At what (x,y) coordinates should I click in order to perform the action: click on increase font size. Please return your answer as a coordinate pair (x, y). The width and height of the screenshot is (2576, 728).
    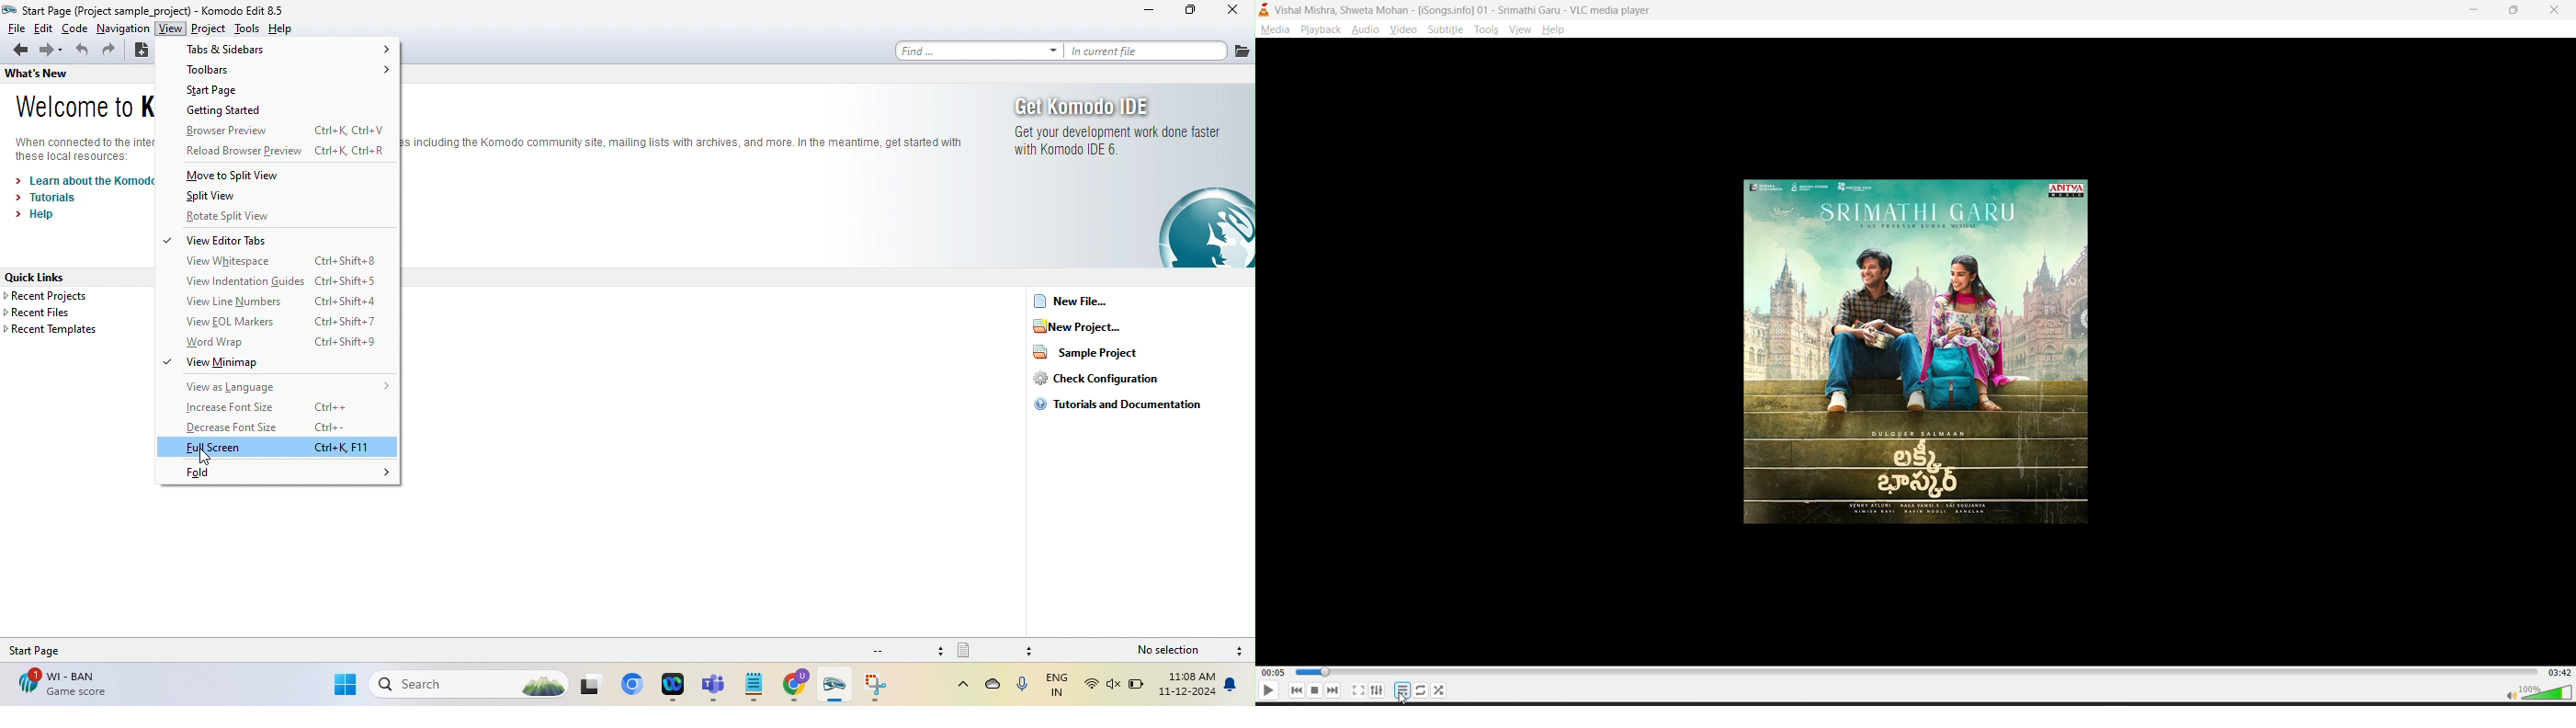
    Looking at the image, I should click on (268, 408).